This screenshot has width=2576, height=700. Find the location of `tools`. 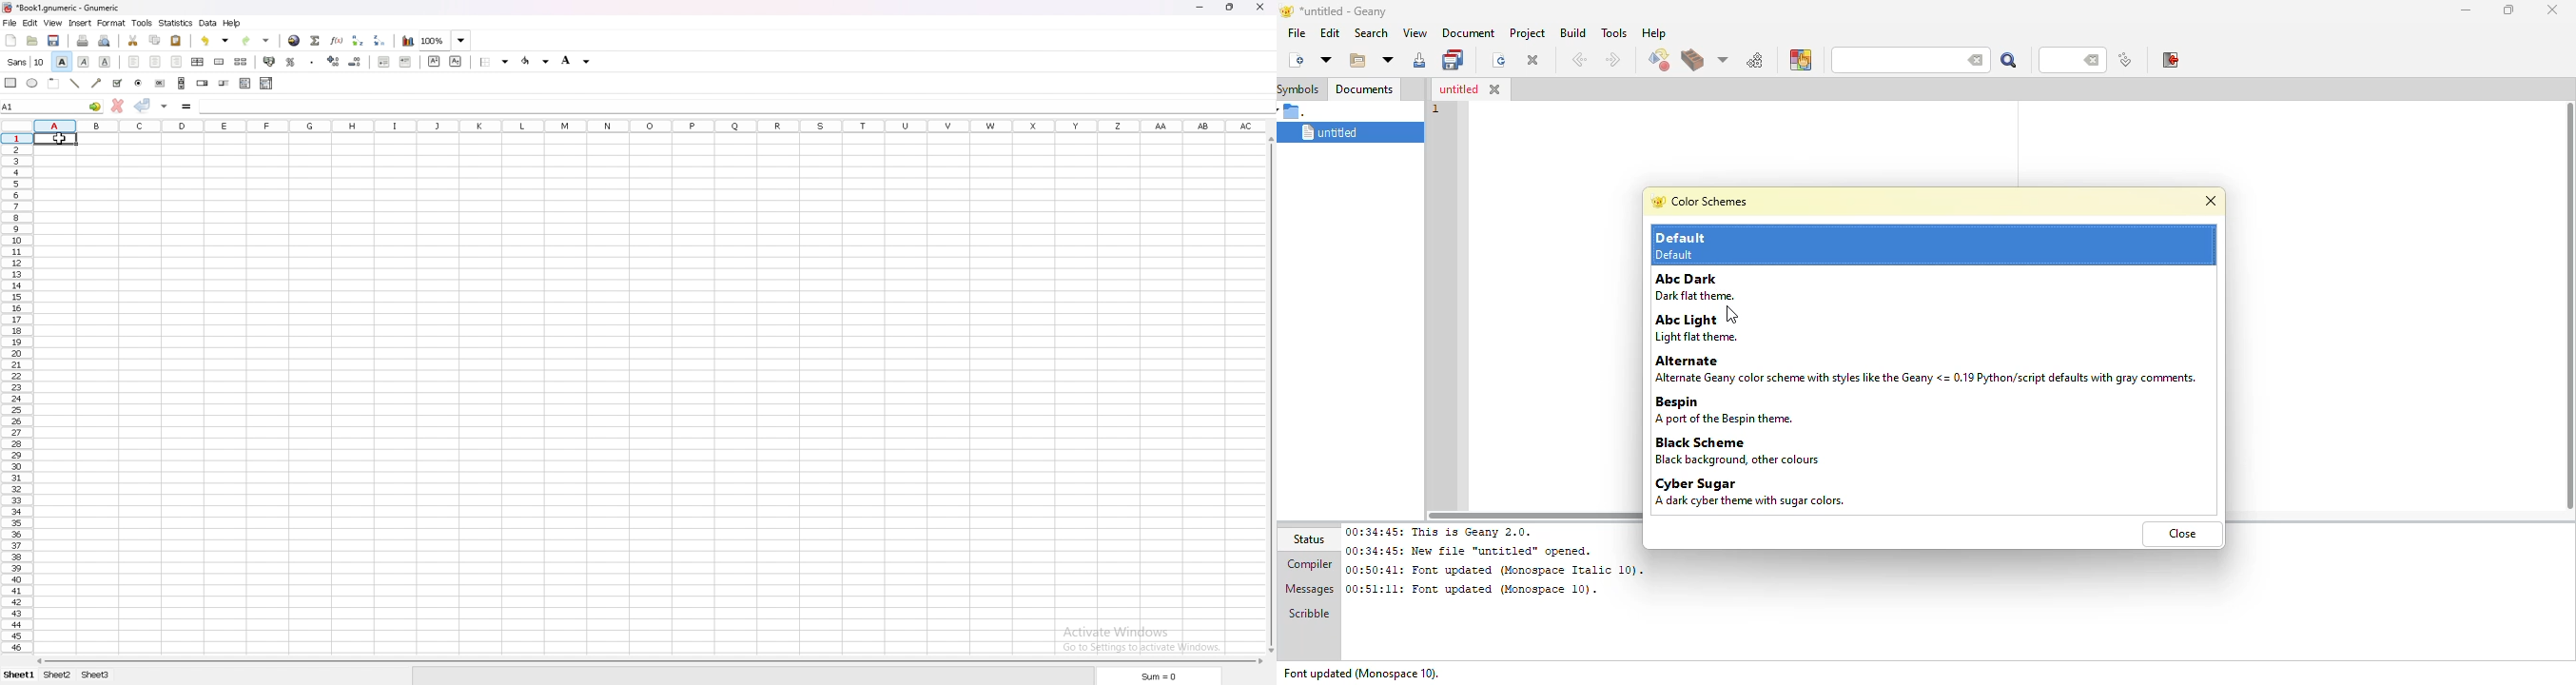

tools is located at coordinates (142, 23).